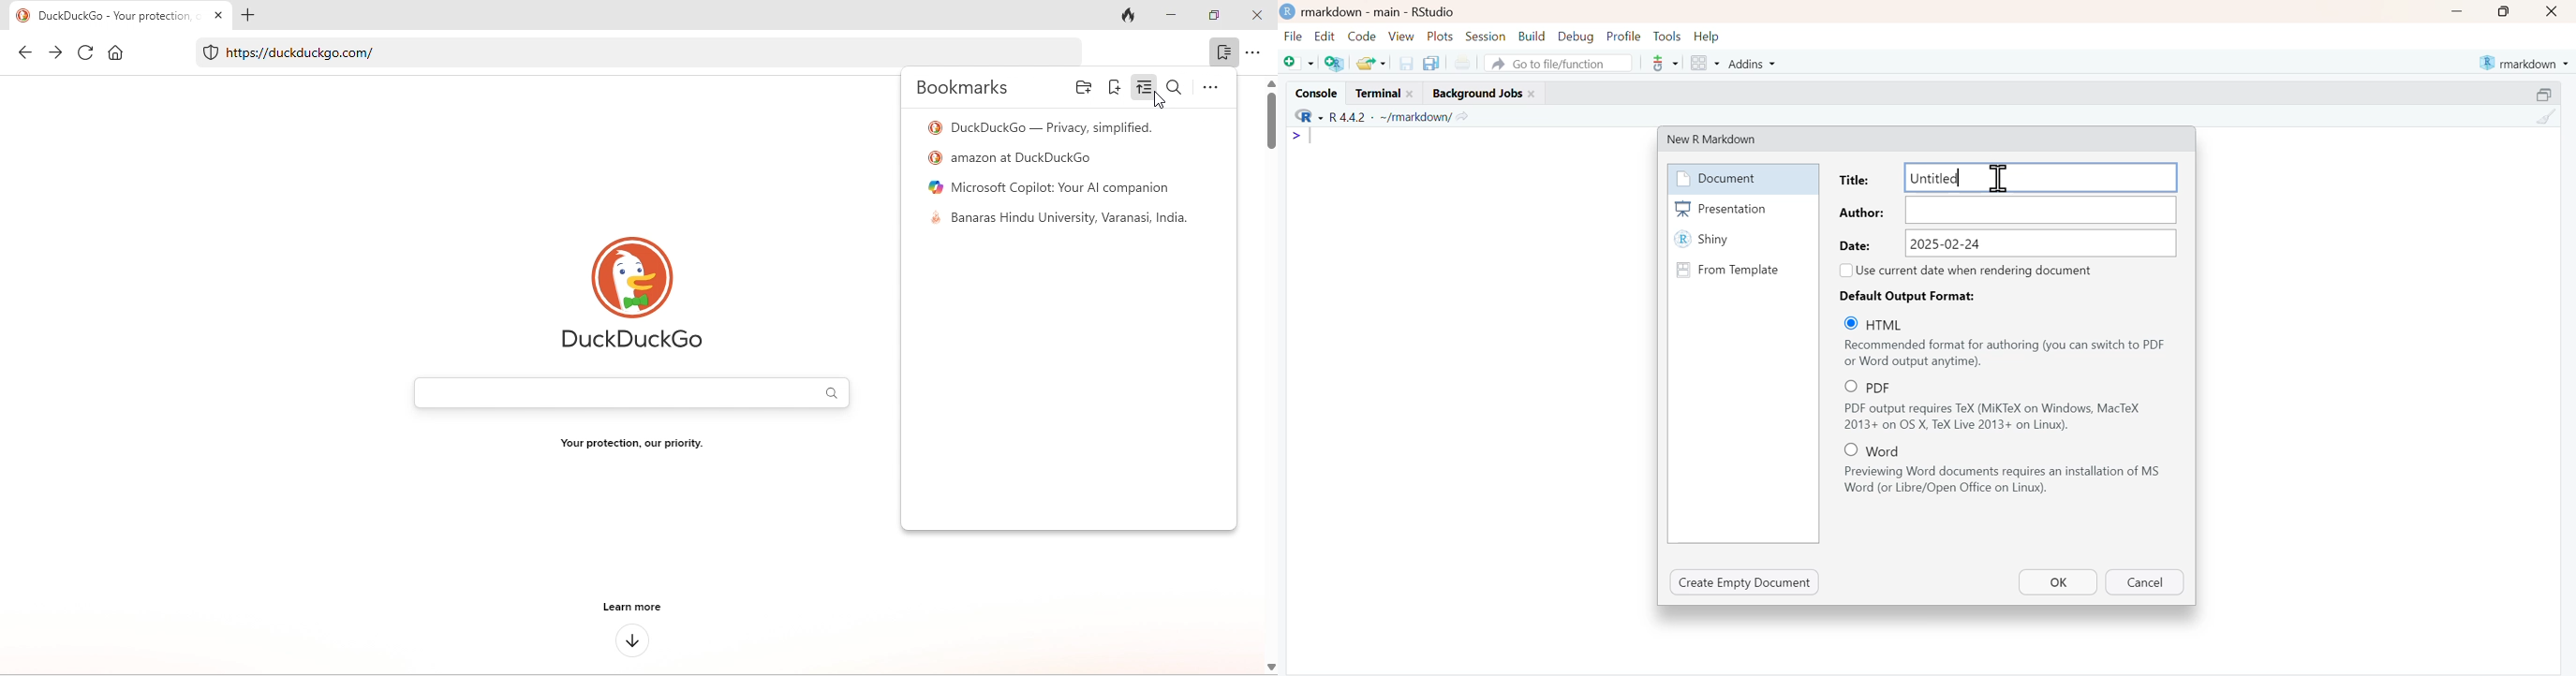  I want to click on Code, so click(1362, 37).